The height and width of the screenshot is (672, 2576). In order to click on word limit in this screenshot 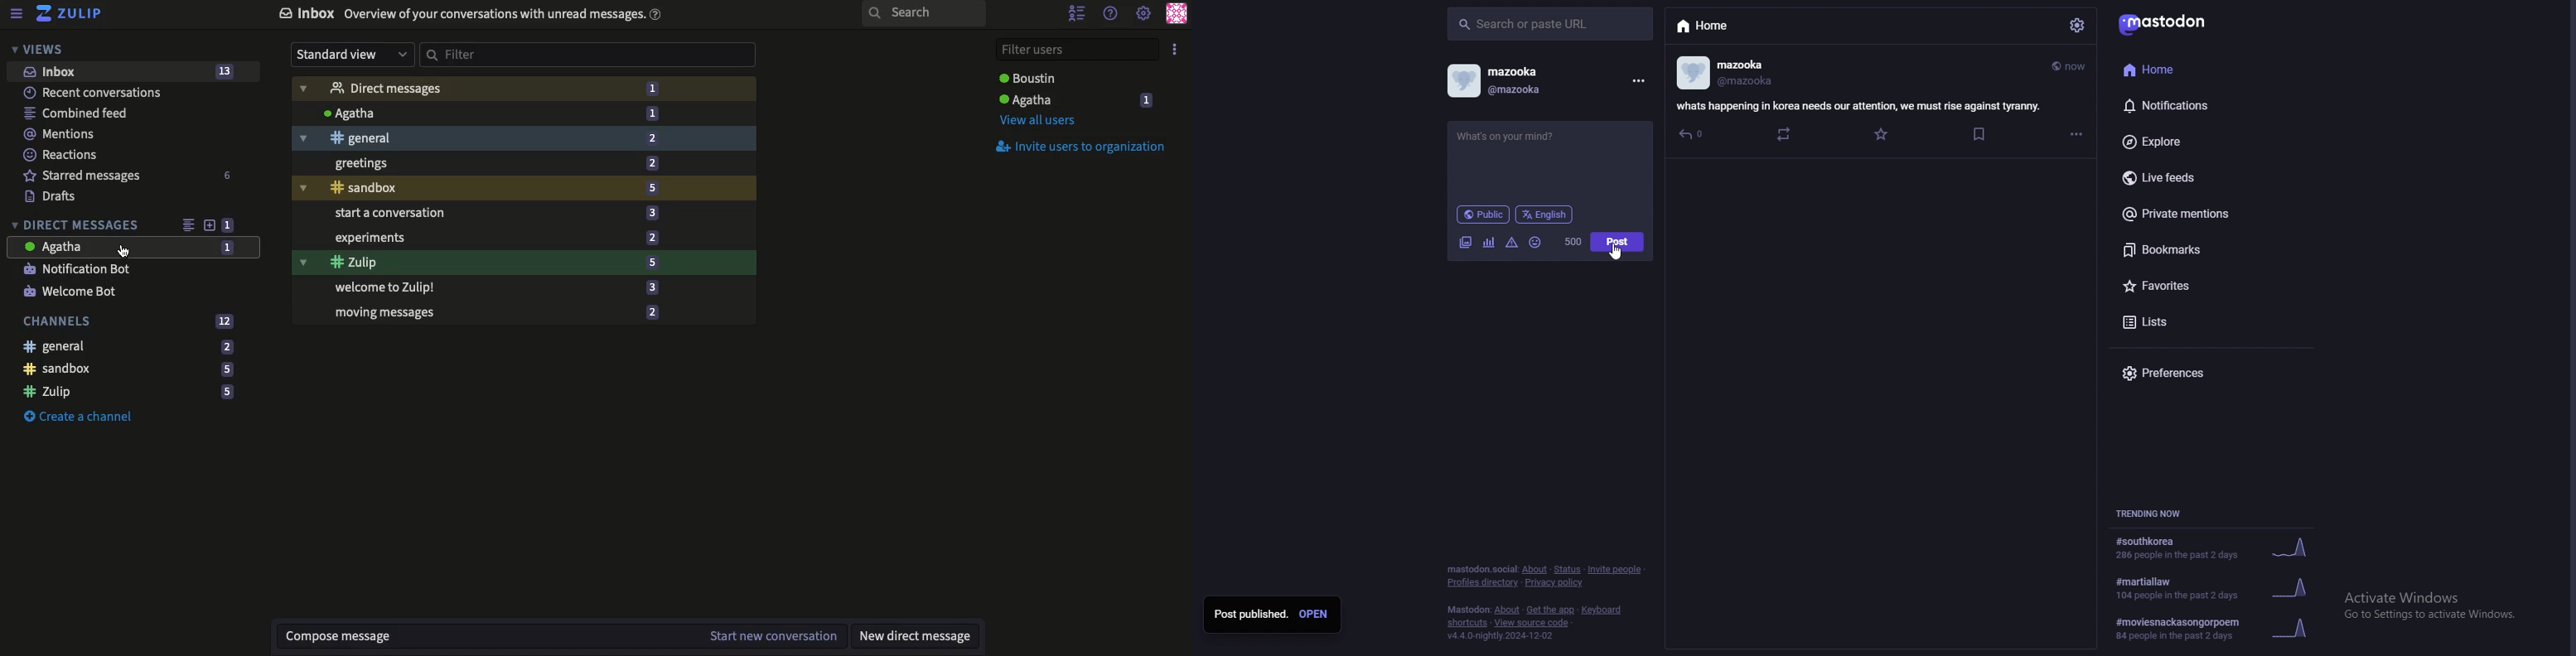, I will do `click(1574, 241)`.